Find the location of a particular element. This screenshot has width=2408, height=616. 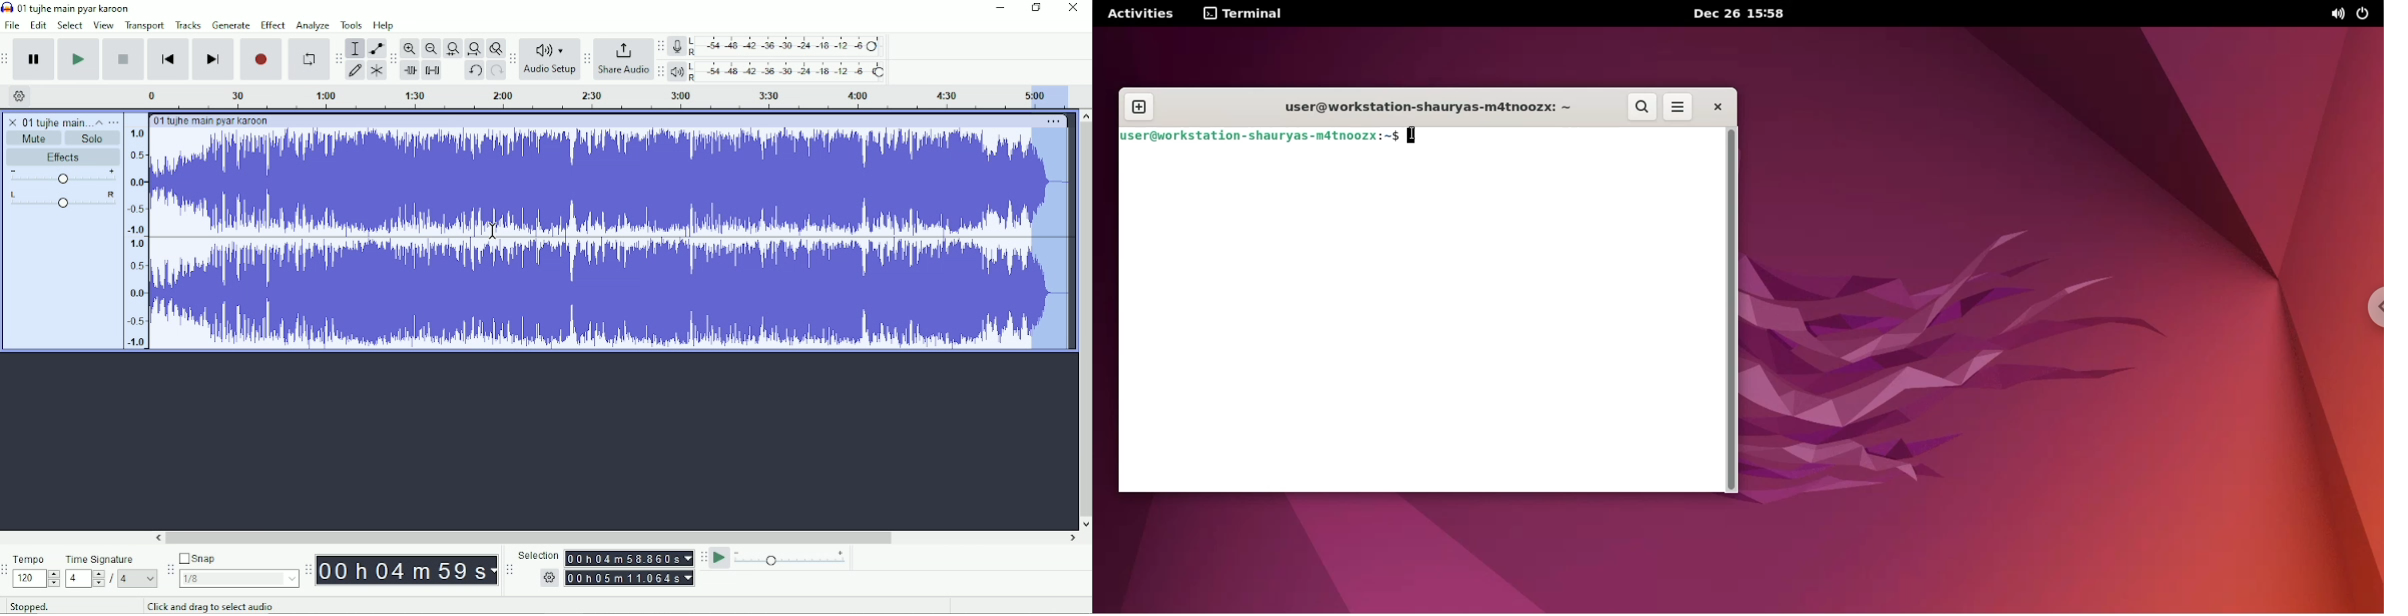

Enable looping is located at coordinates (309, 60).